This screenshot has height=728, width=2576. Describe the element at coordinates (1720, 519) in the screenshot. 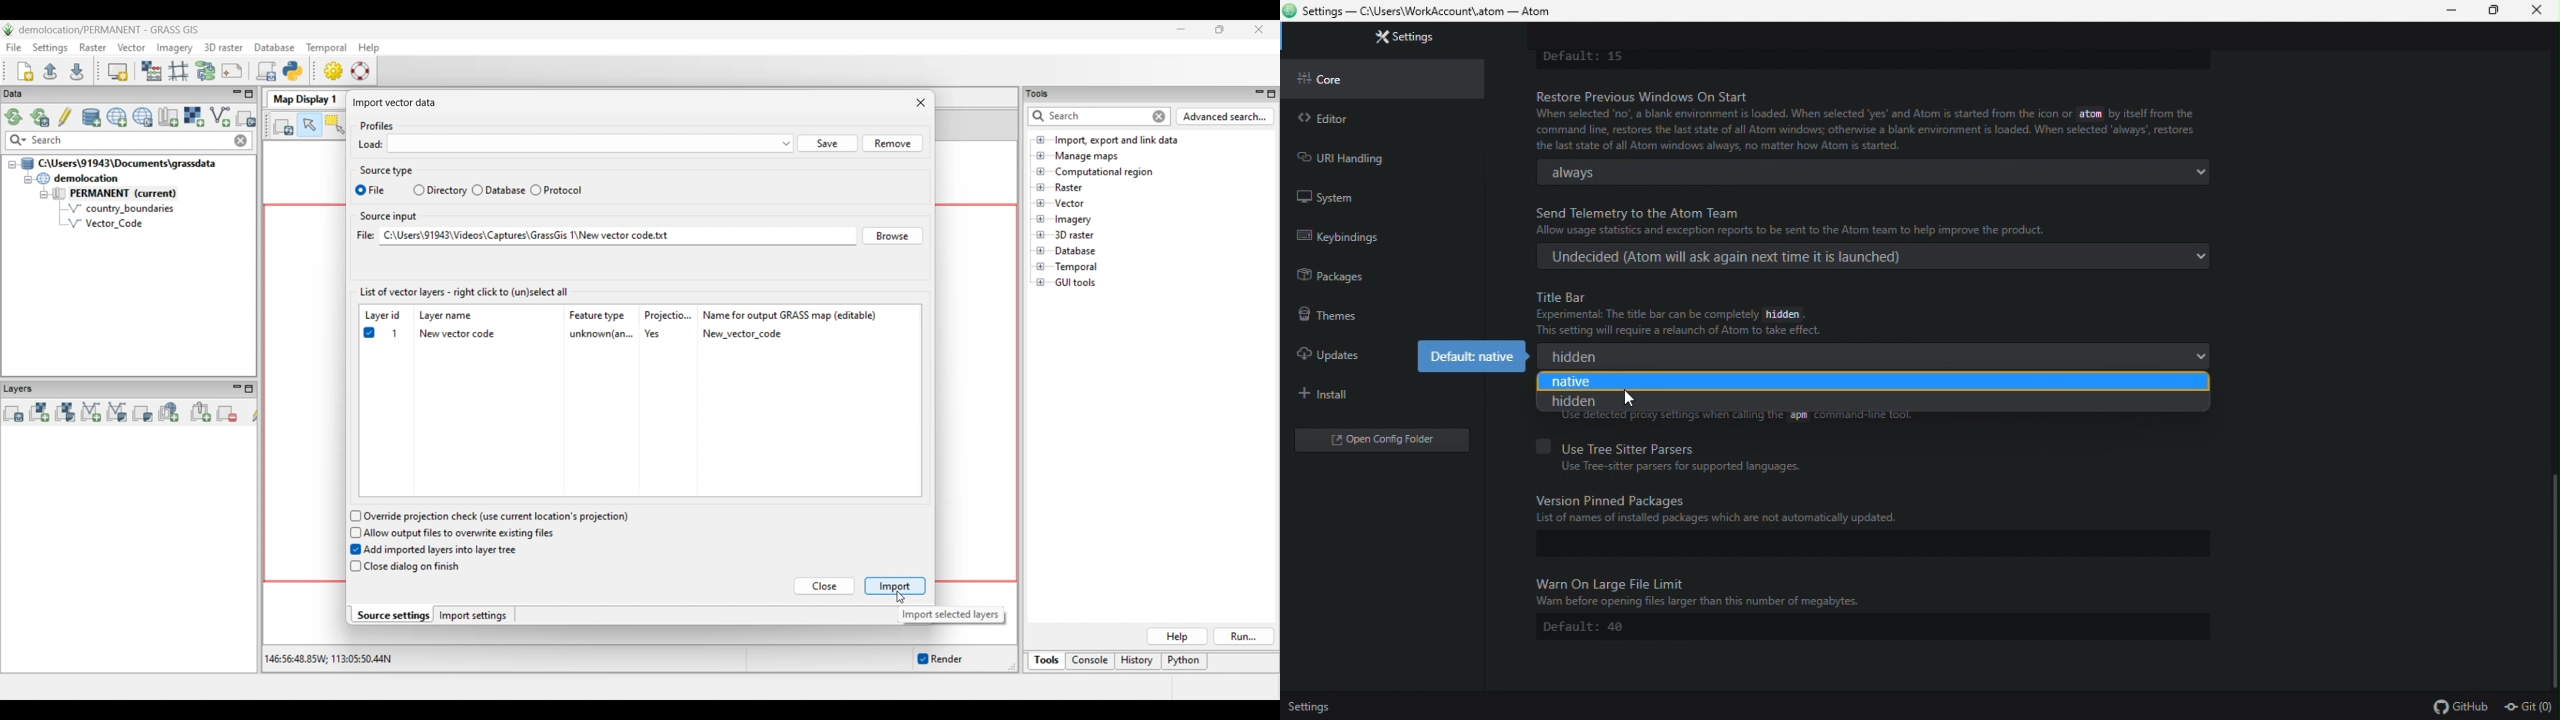

I see `List of names of installed packages which are not automatically updated.` at that location.